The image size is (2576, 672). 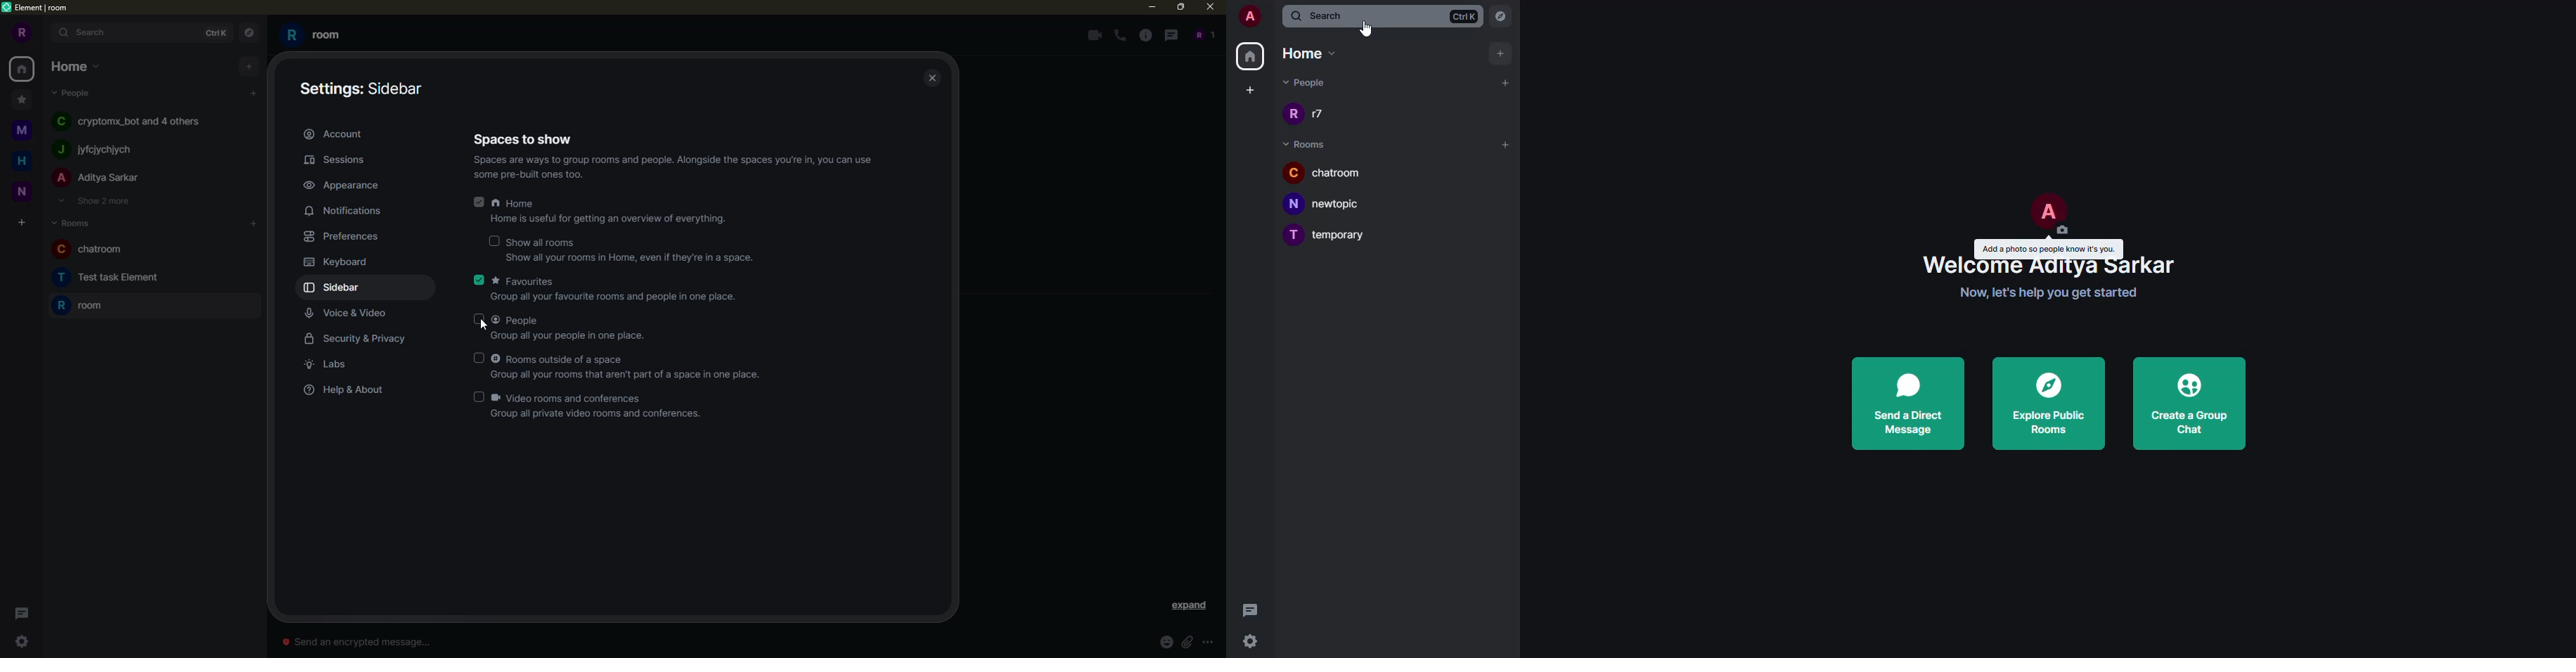 I want to click on m, so click(x=20, y=98).